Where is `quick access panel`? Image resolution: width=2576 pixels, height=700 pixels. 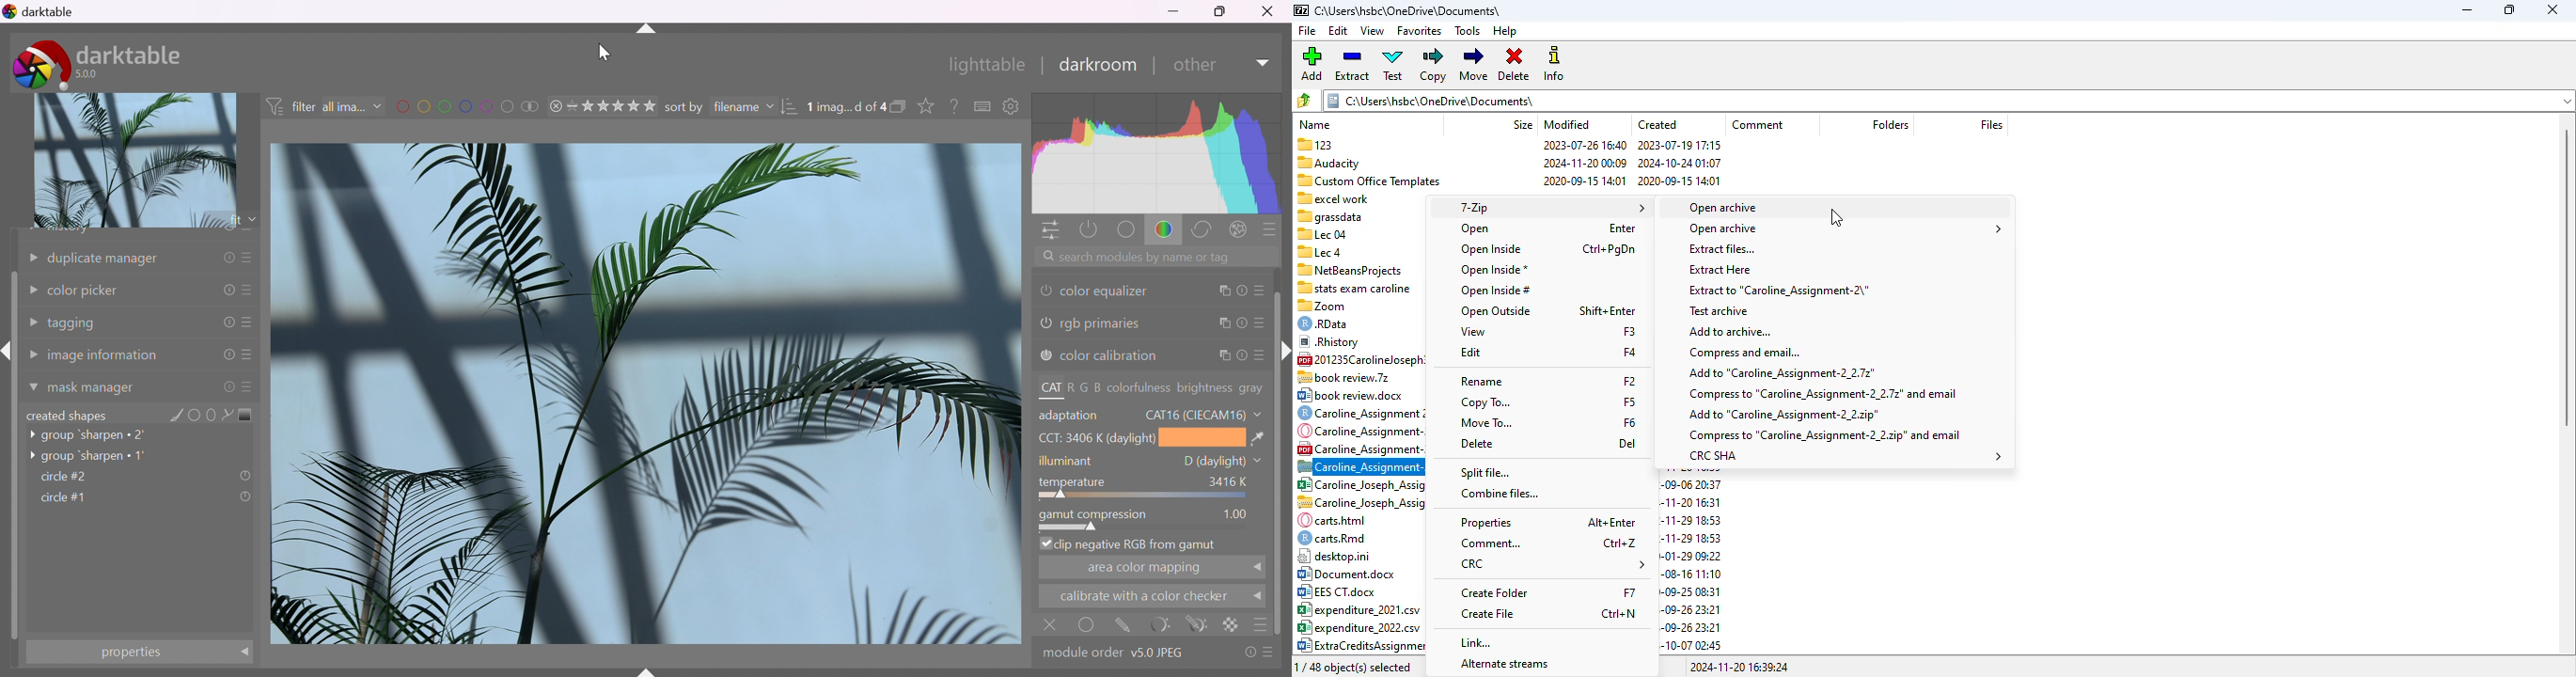
quick access panel is located at coordinates (1050, 231).